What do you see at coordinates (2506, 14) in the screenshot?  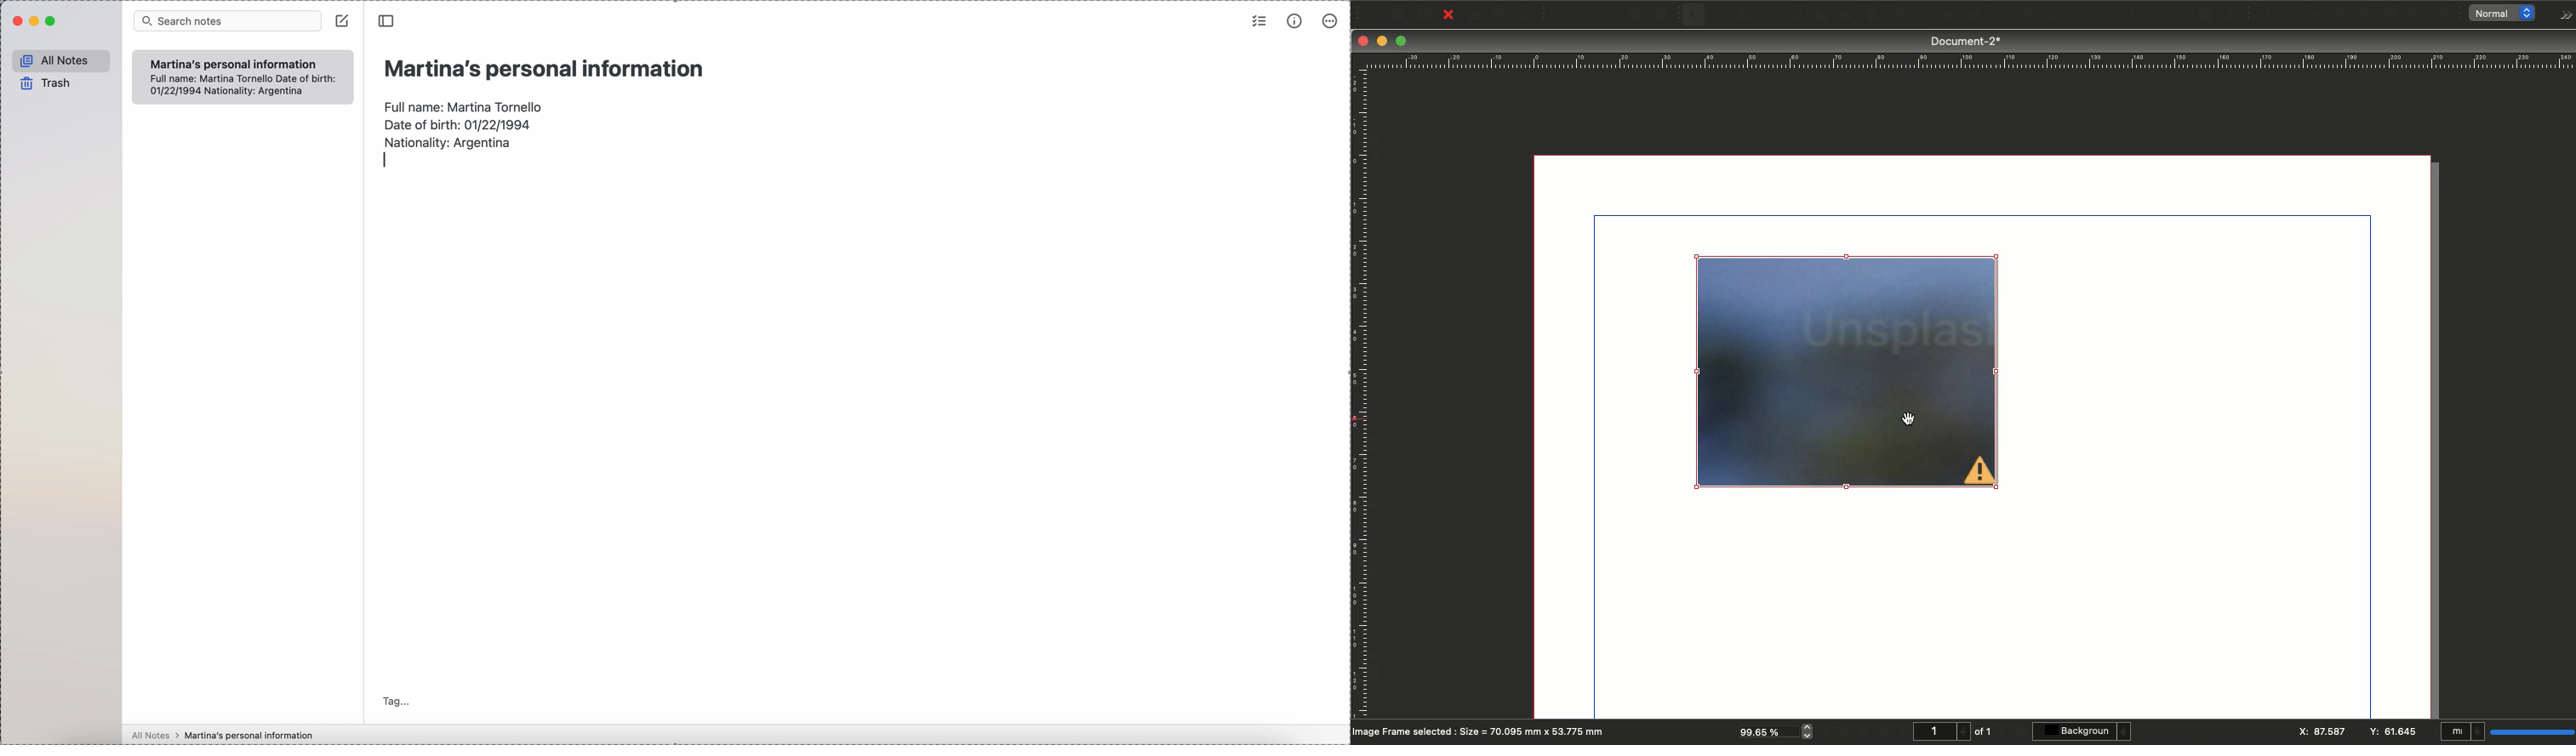 I see `normal` at bounding box center [2506, 14].